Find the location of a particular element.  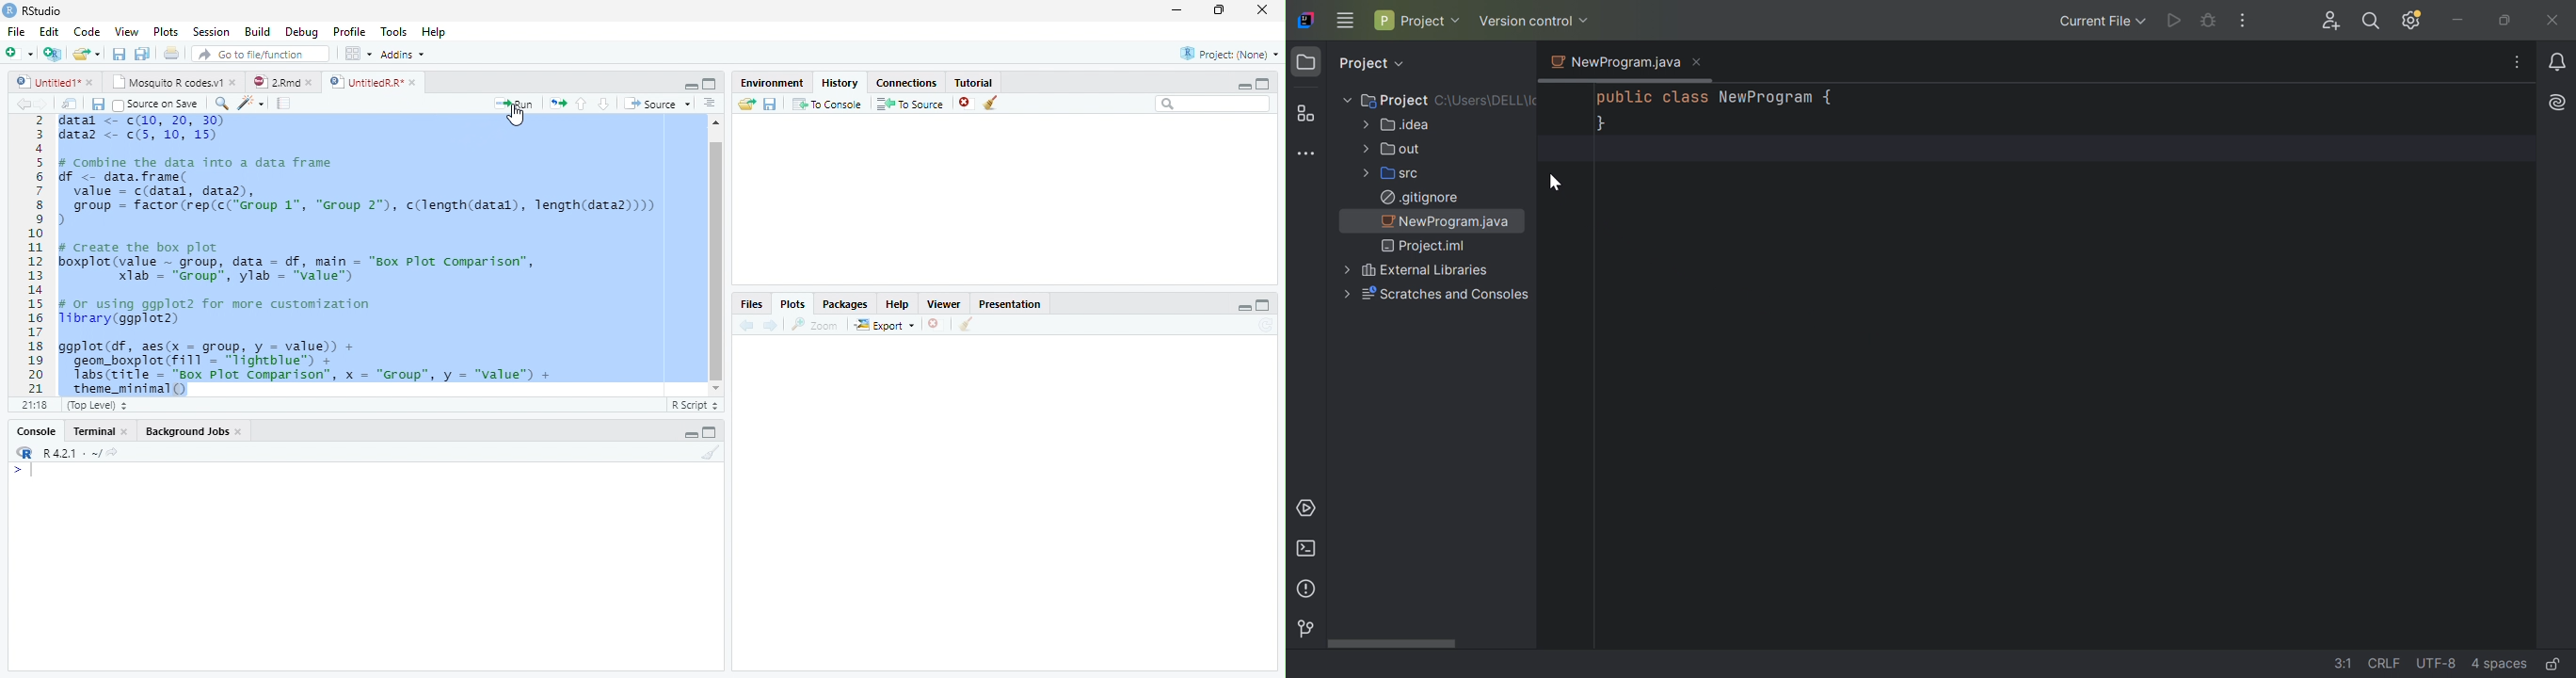

Search bar is located at coordinates (1213, 105).